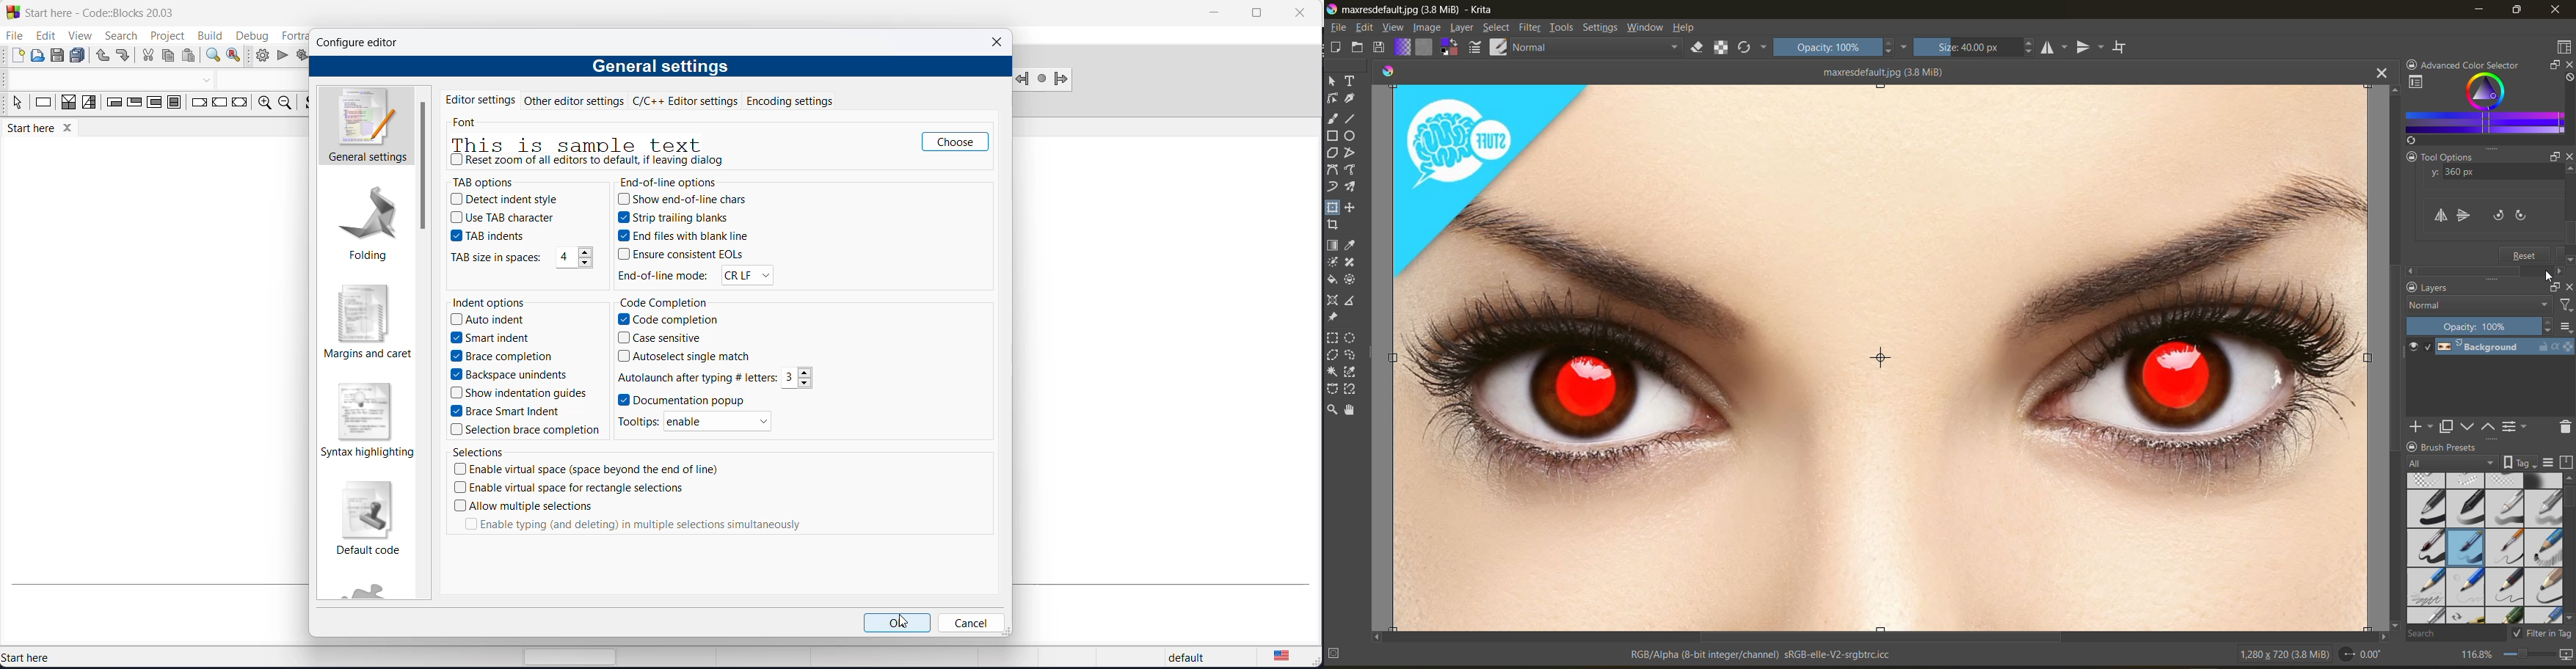 The height and width of the screenshot is (672, 2576). What do you see at coordinates (2481, 326) in the screenshot?
I see `opacity` at bounding box center [2481, 326].